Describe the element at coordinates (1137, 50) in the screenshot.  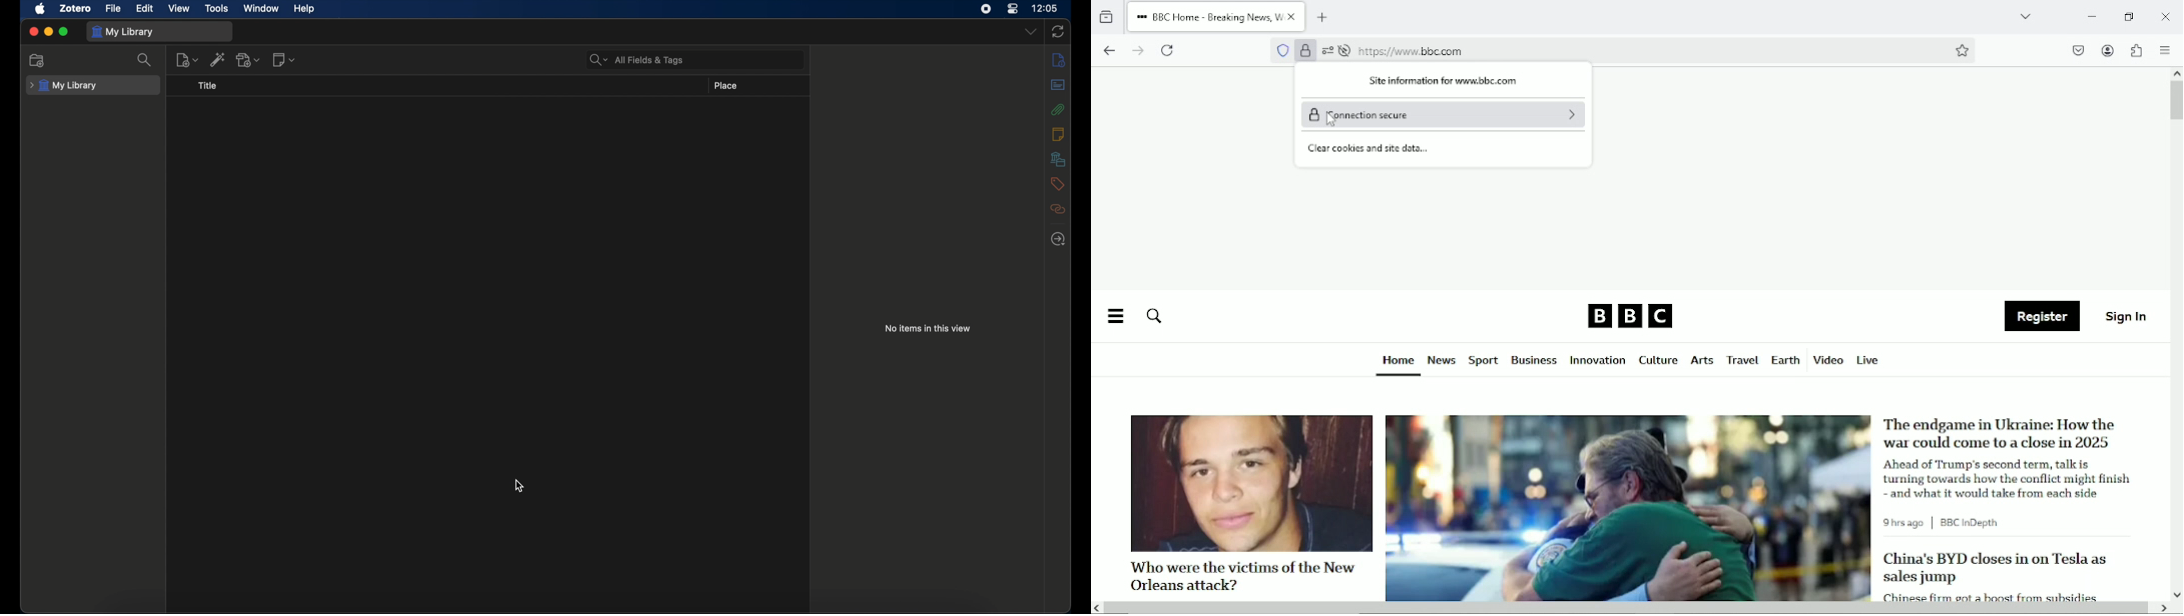
I see `go forward` at that location.